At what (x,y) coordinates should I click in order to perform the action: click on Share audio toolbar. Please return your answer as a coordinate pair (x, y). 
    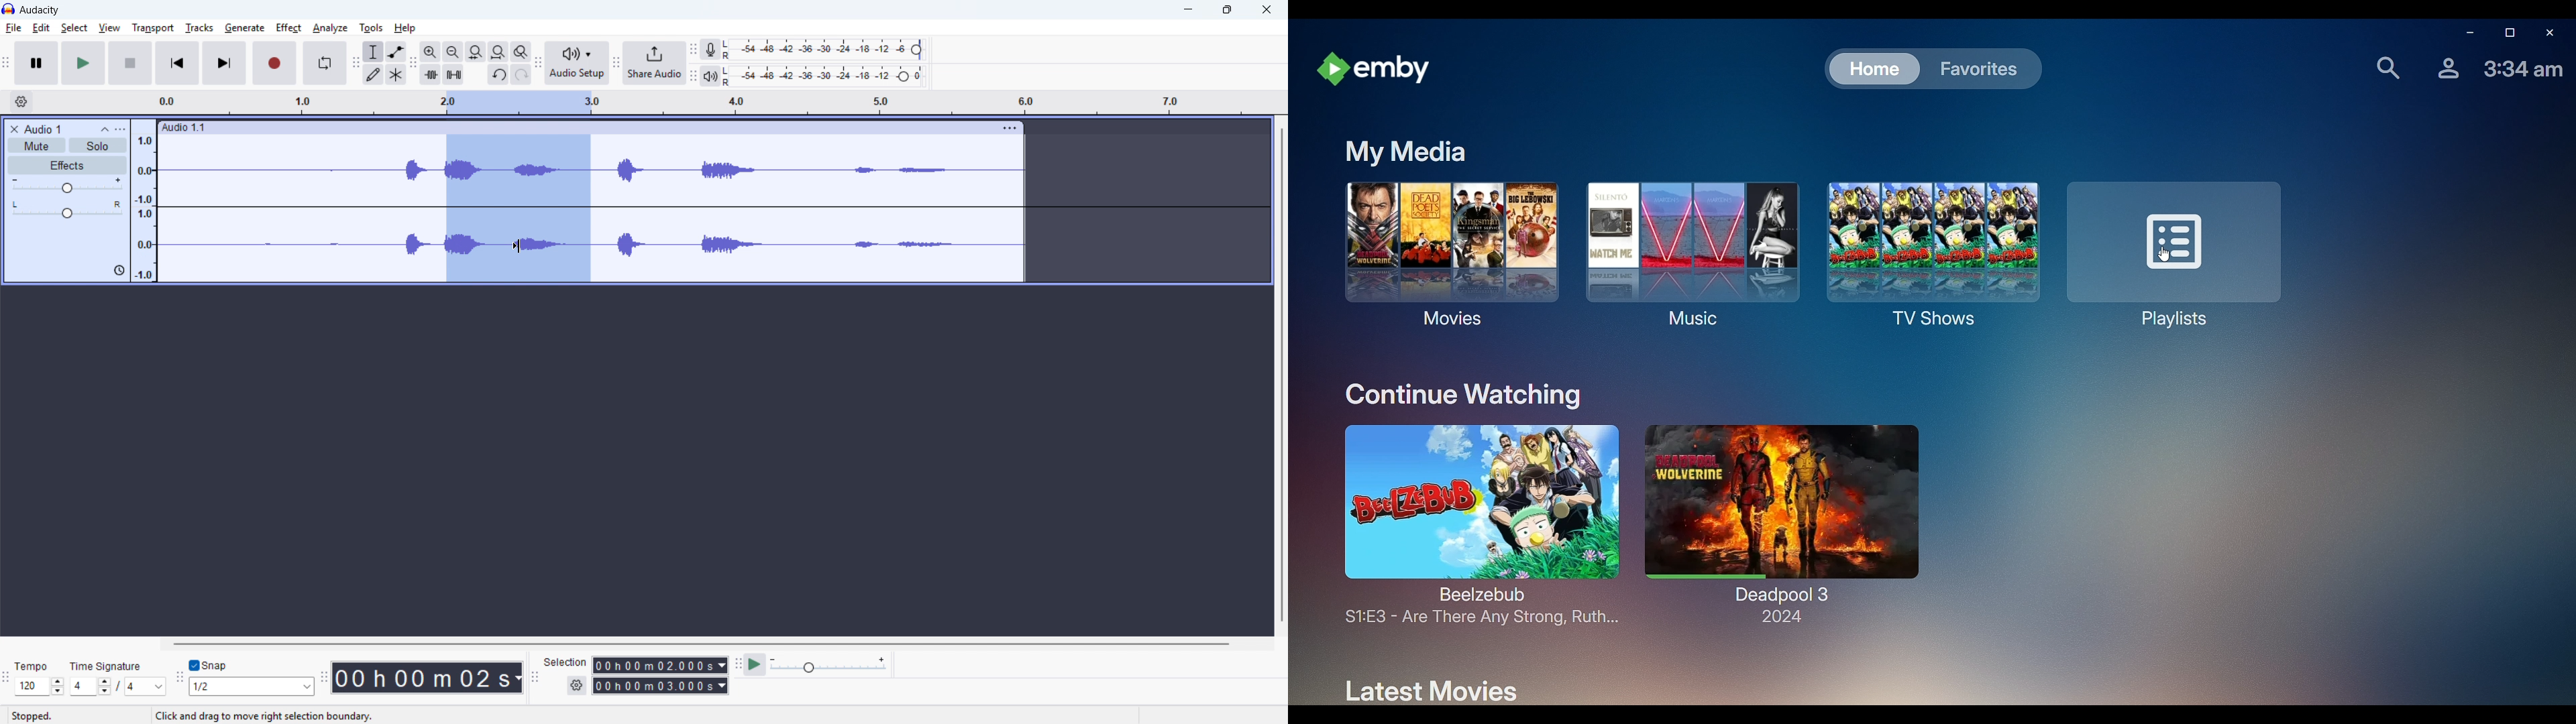
    Looking at the image, I should click on (616, 64).